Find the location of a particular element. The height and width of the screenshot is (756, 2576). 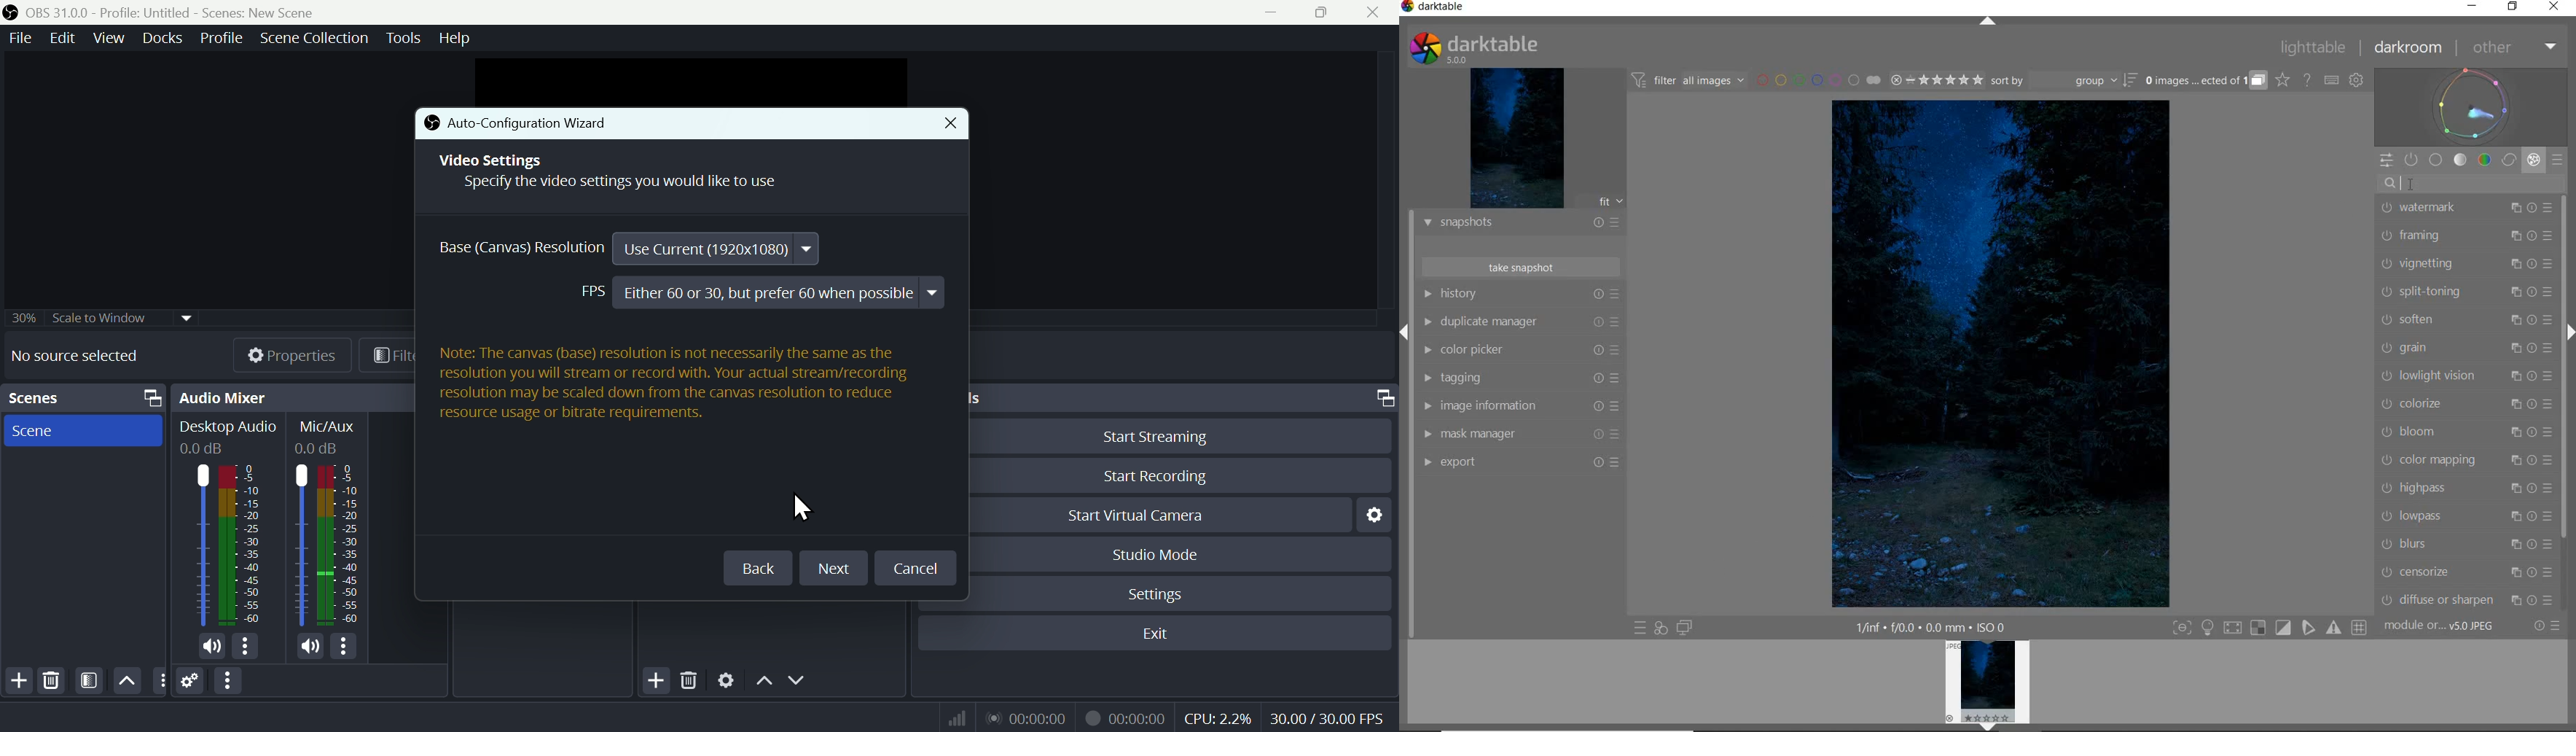

GRAIN is located at coordinates (2464, 348).